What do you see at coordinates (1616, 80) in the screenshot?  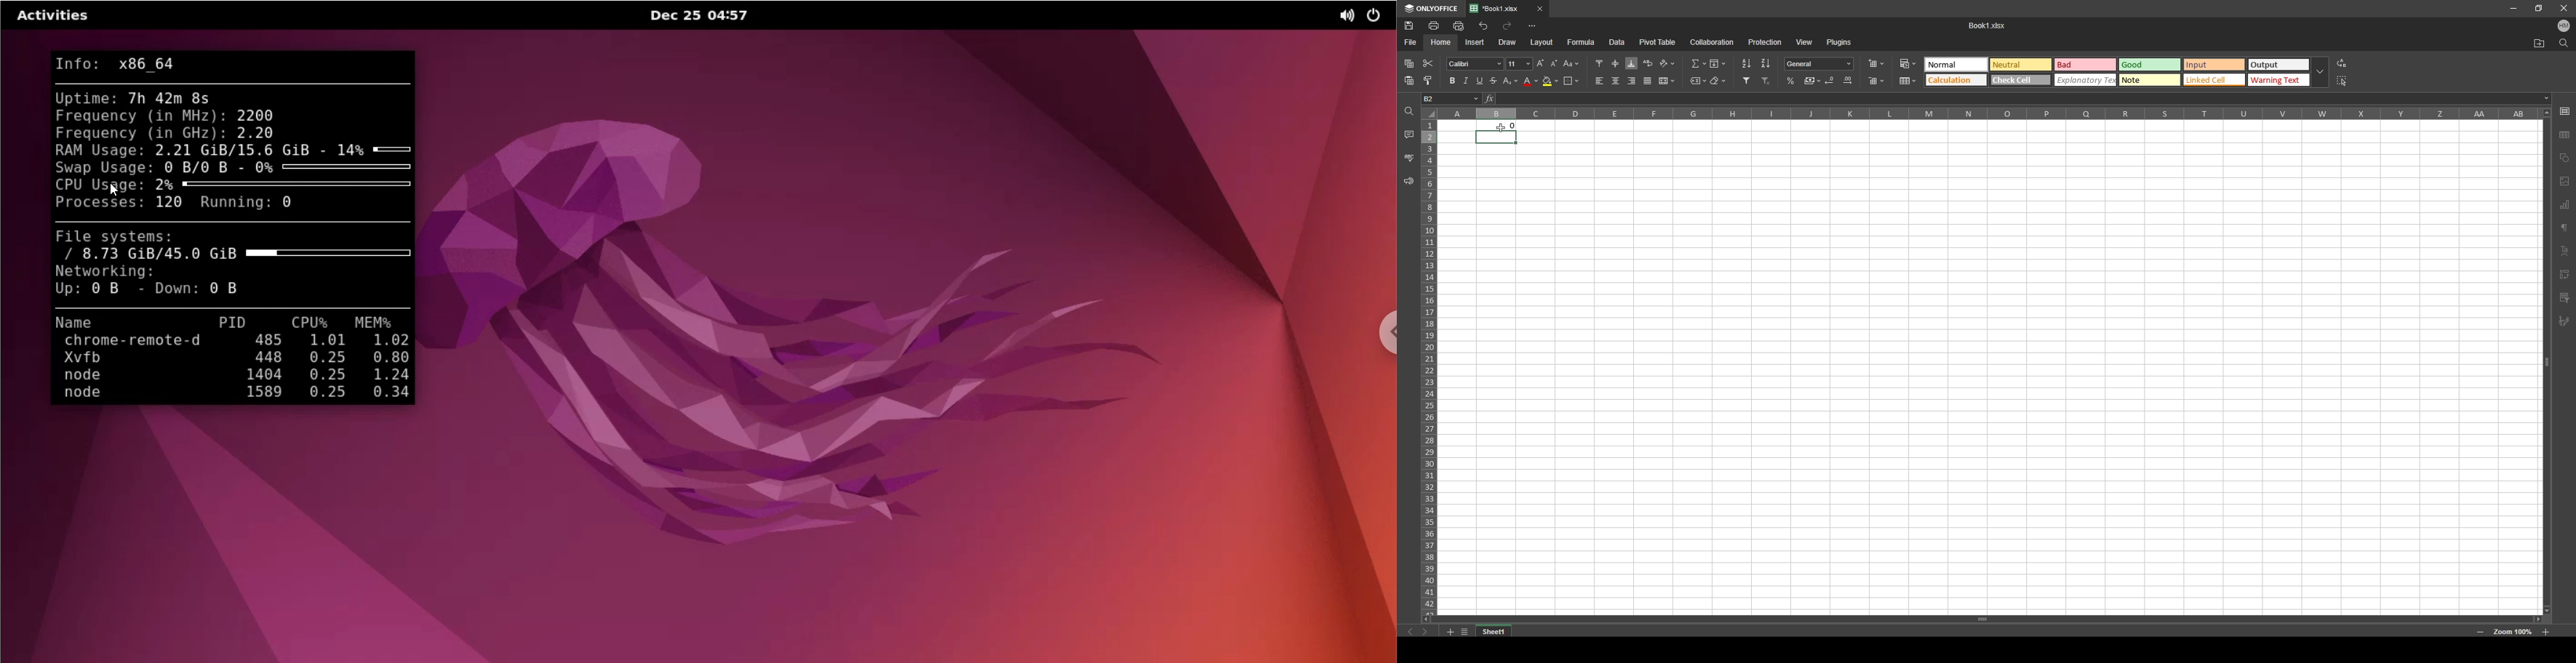 I see `align center` at bounding box center [1616, 80].